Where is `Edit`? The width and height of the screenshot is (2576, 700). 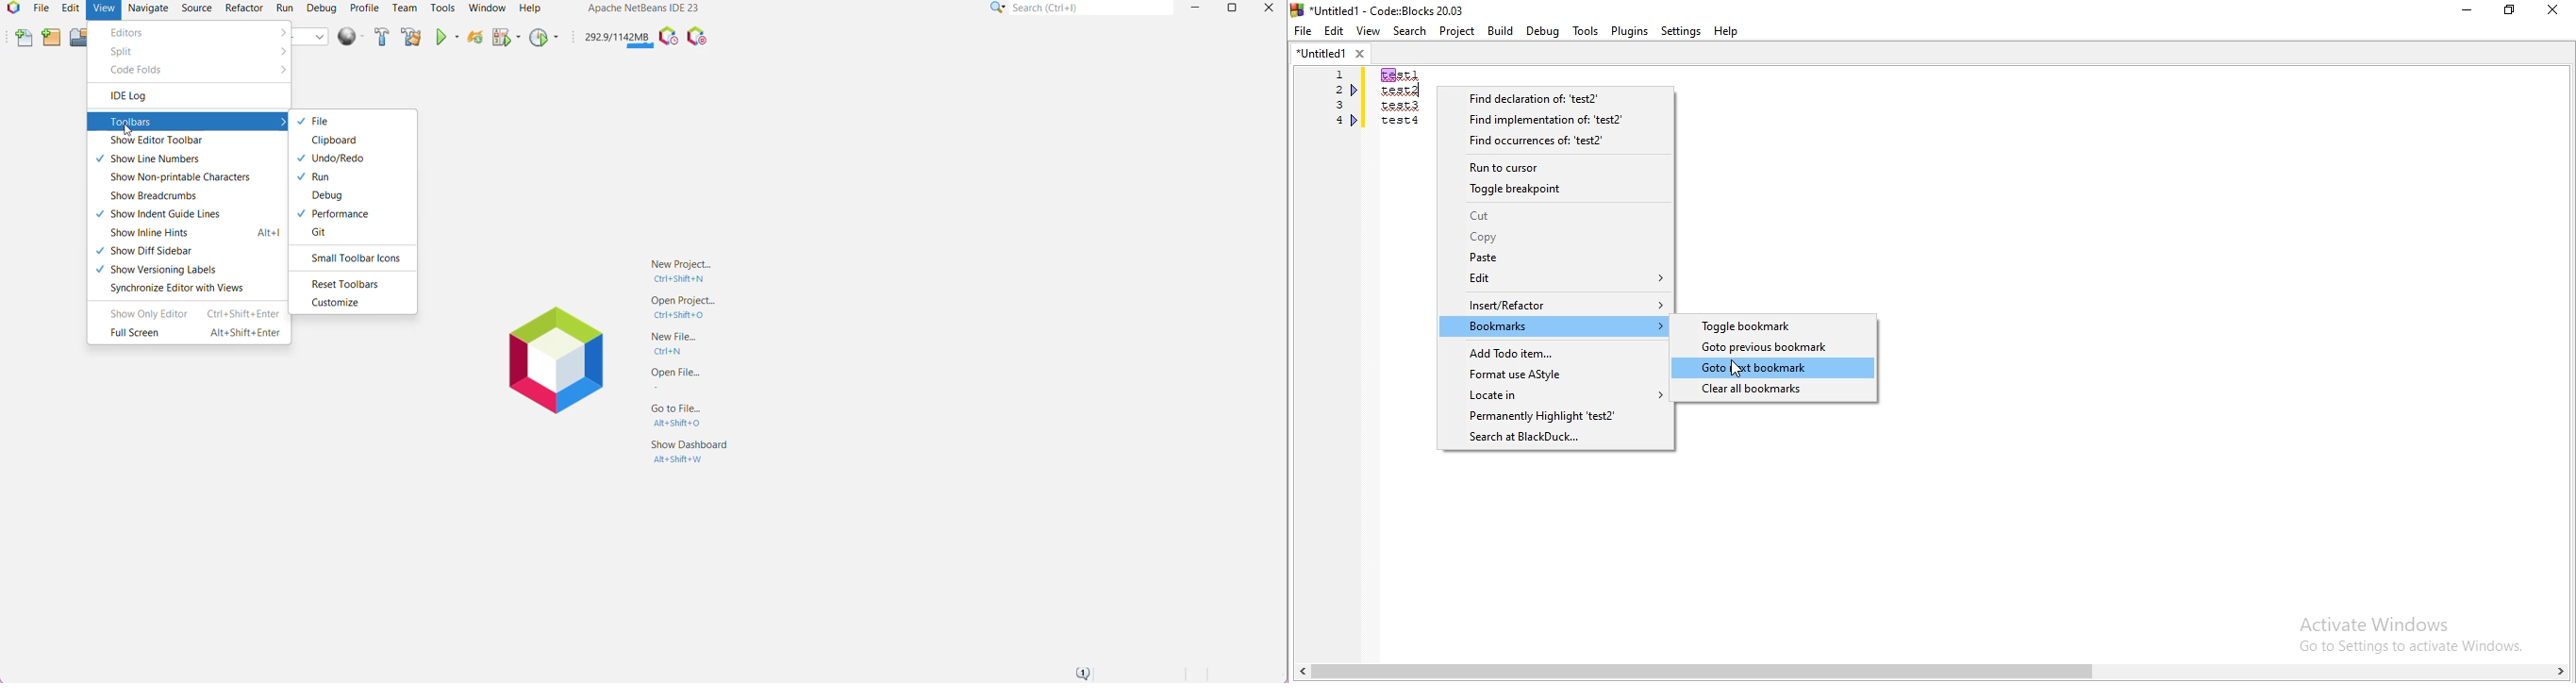
Edit is located at coordinates (1556, 278).